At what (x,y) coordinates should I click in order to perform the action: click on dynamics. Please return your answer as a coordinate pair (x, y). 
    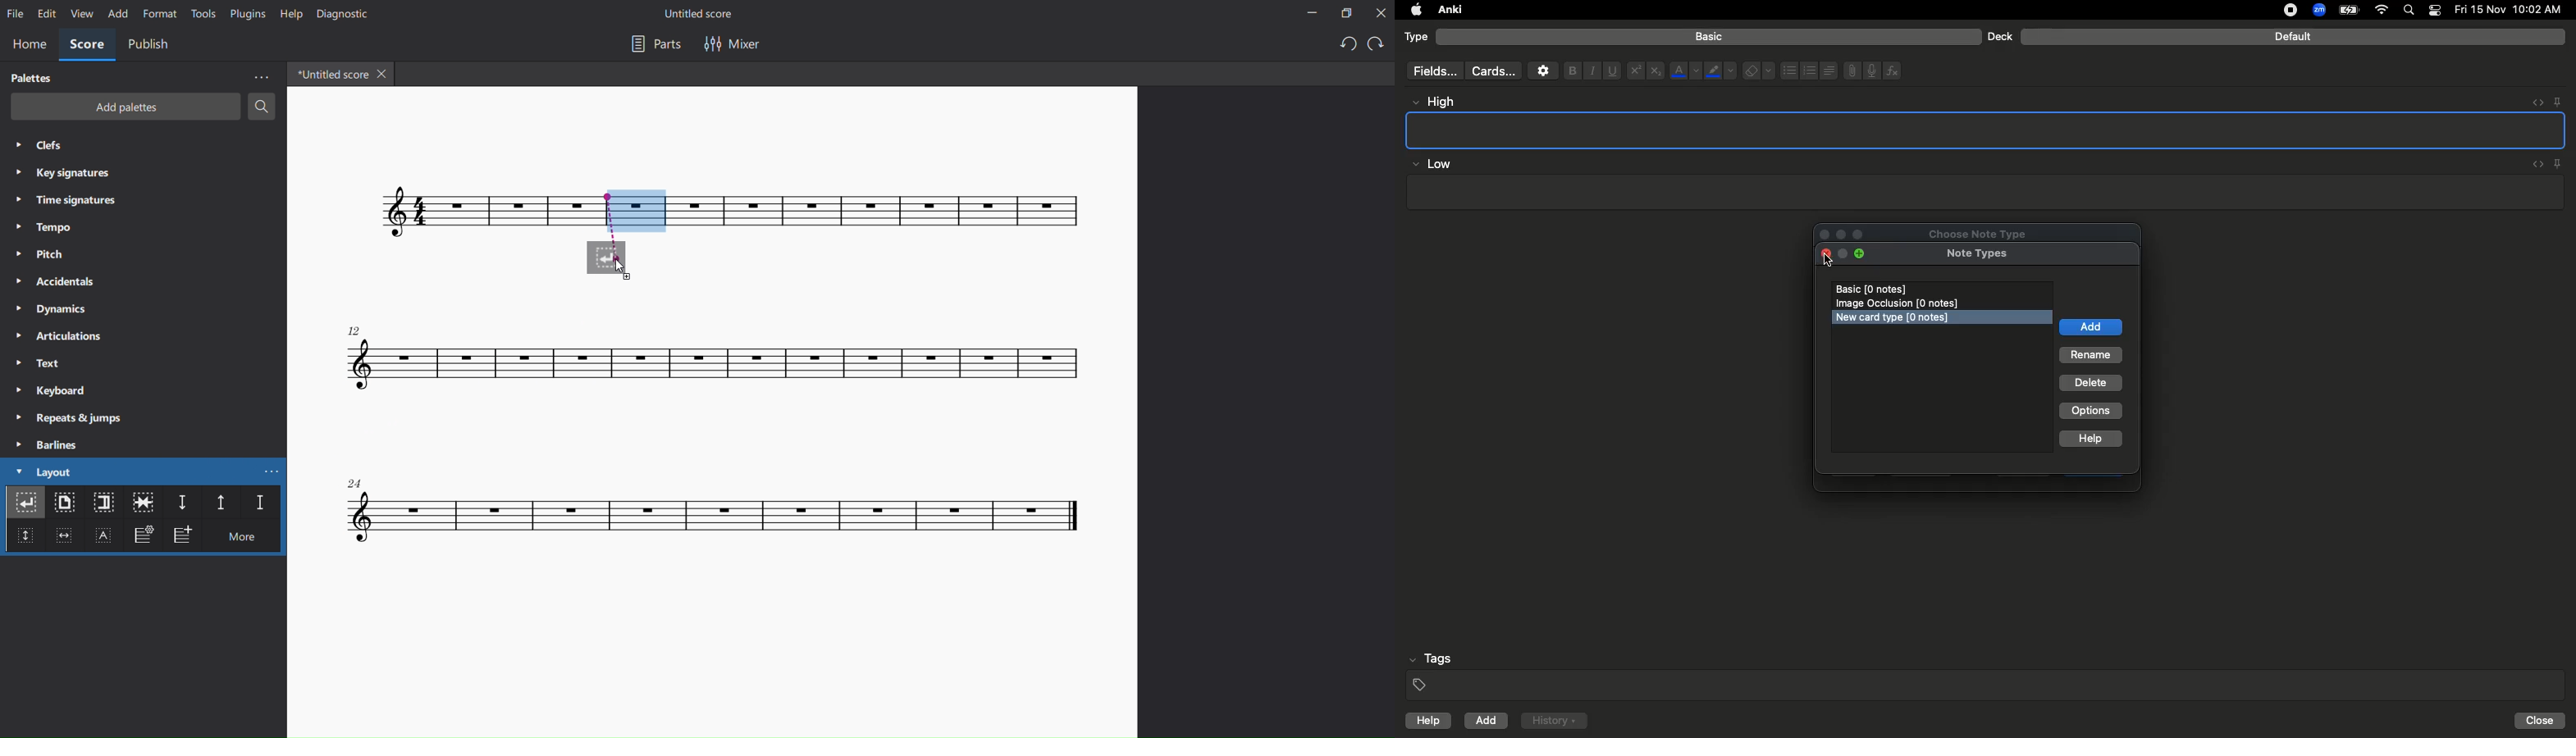
    Looking at the image, I should click on (55, 308).